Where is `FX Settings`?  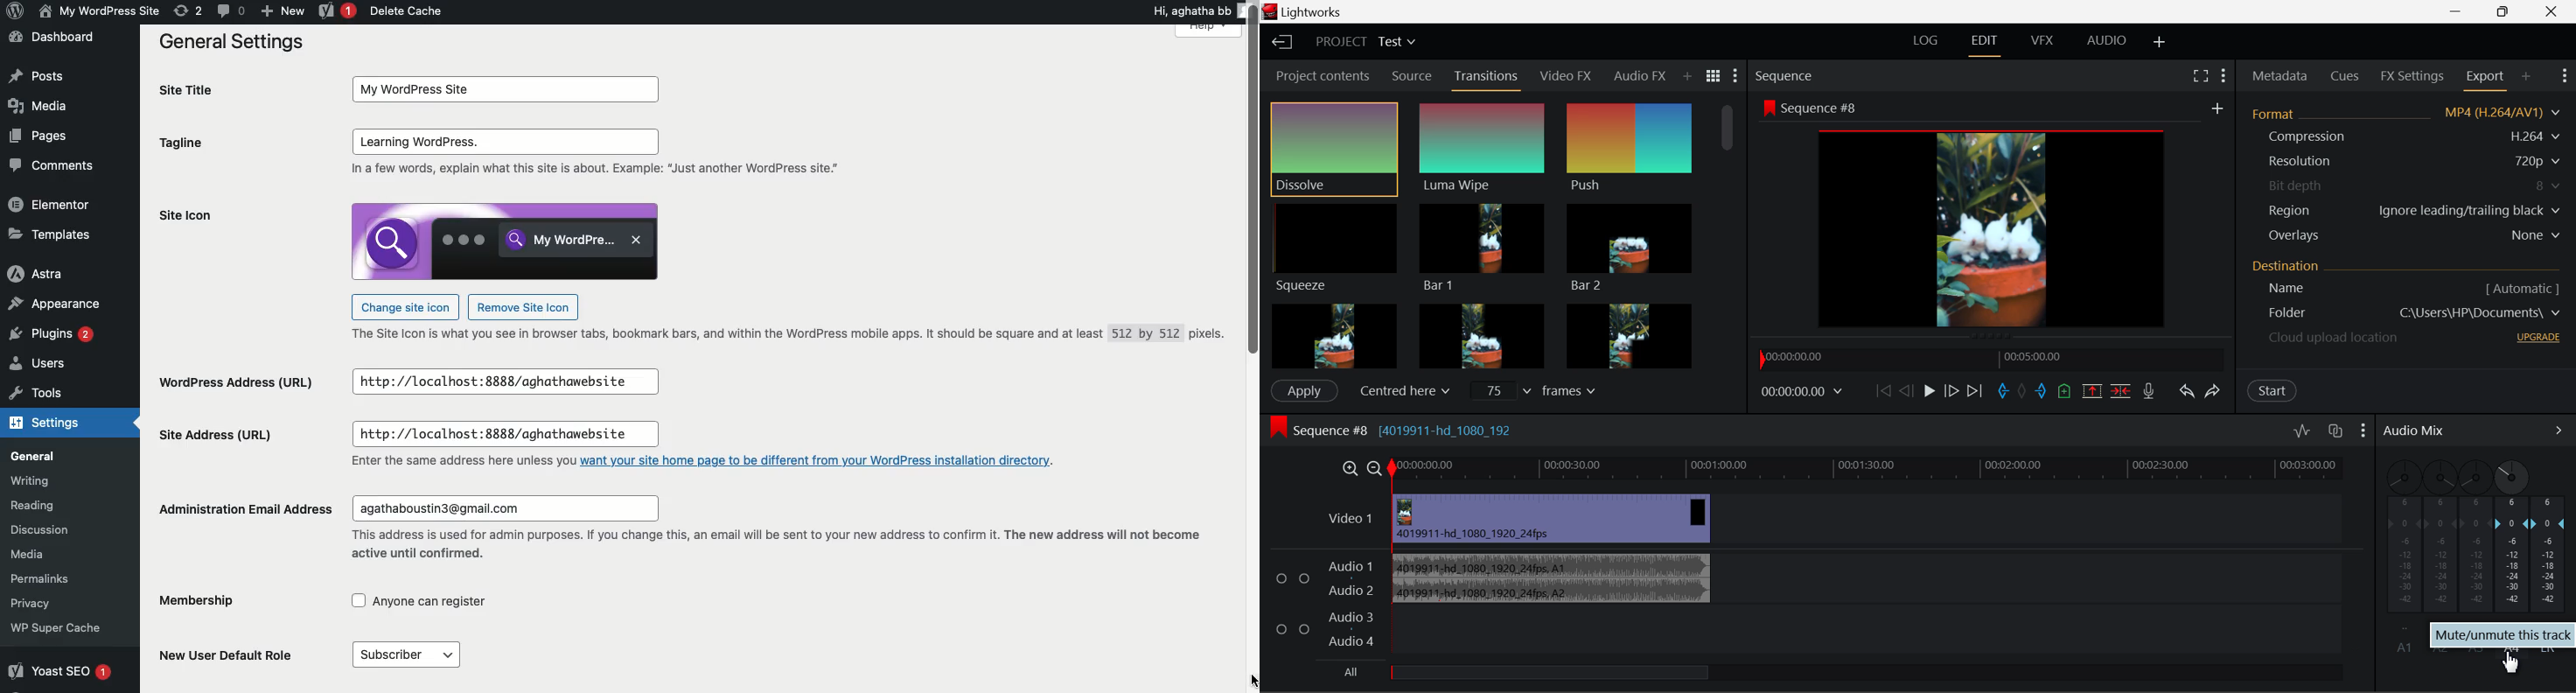 FX Settings is located at coordinates (2411, 75).